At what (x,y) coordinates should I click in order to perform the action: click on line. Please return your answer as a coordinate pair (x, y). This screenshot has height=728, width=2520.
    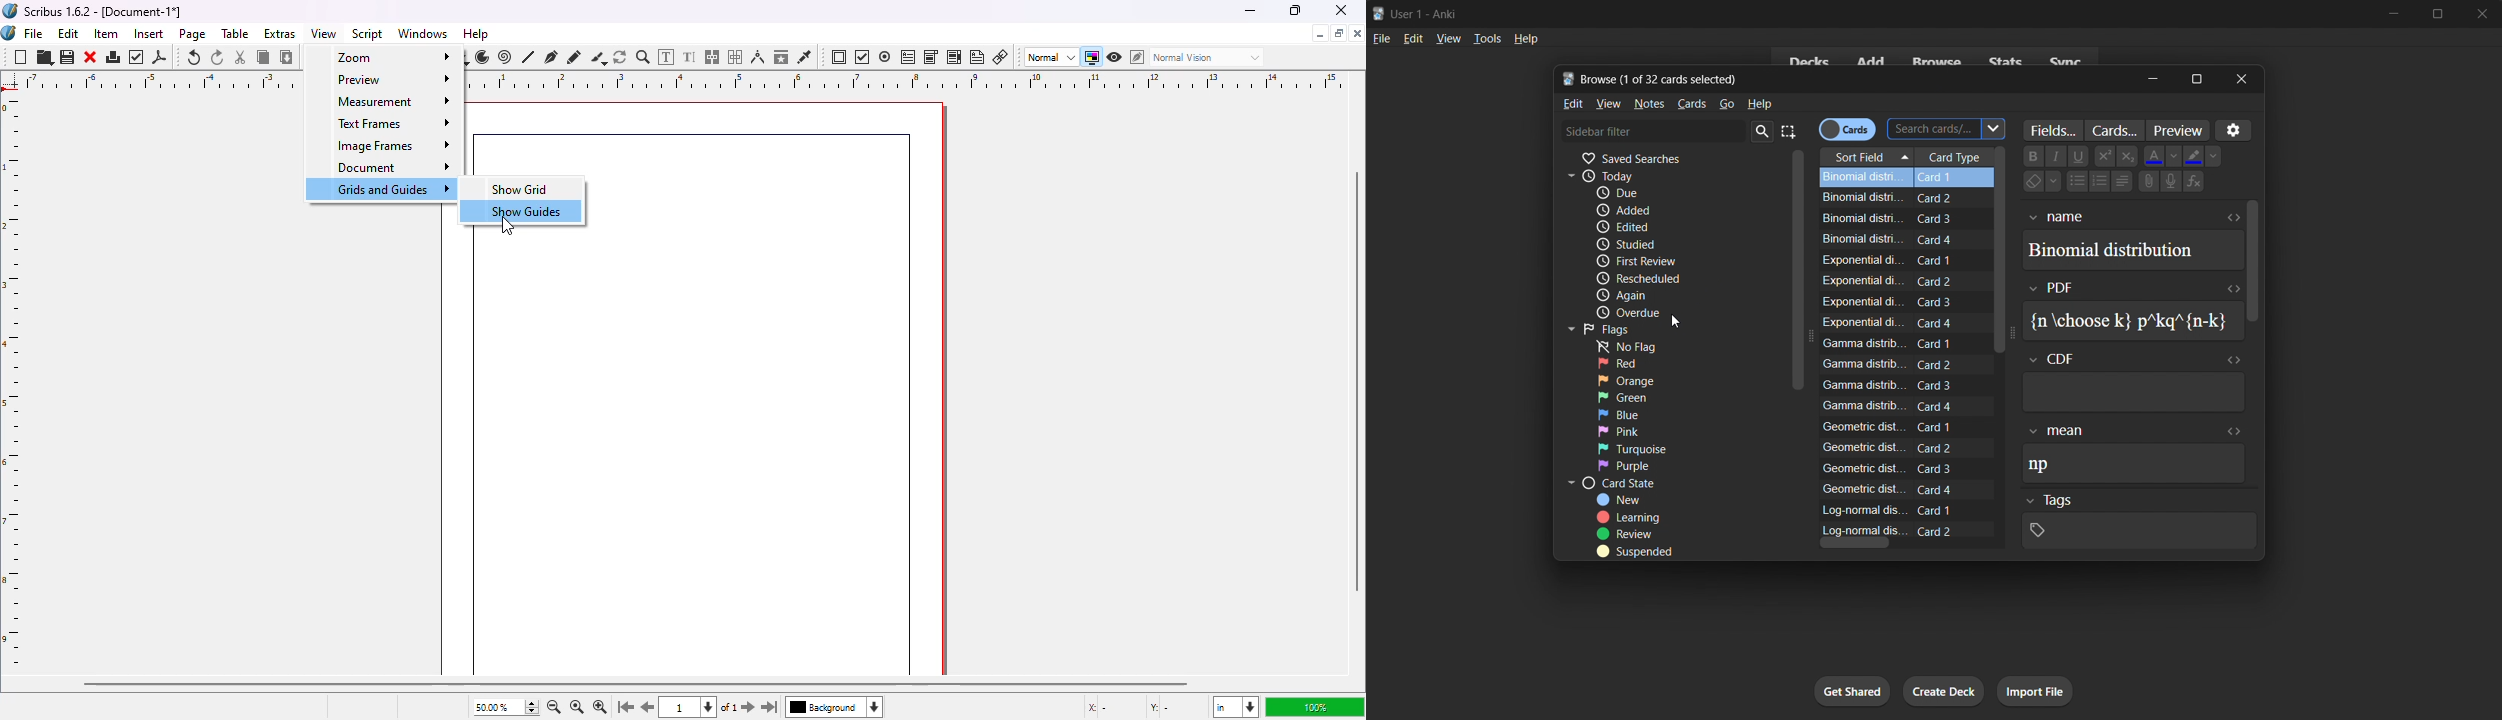
    Looking at the image, I should click on (529, 57).